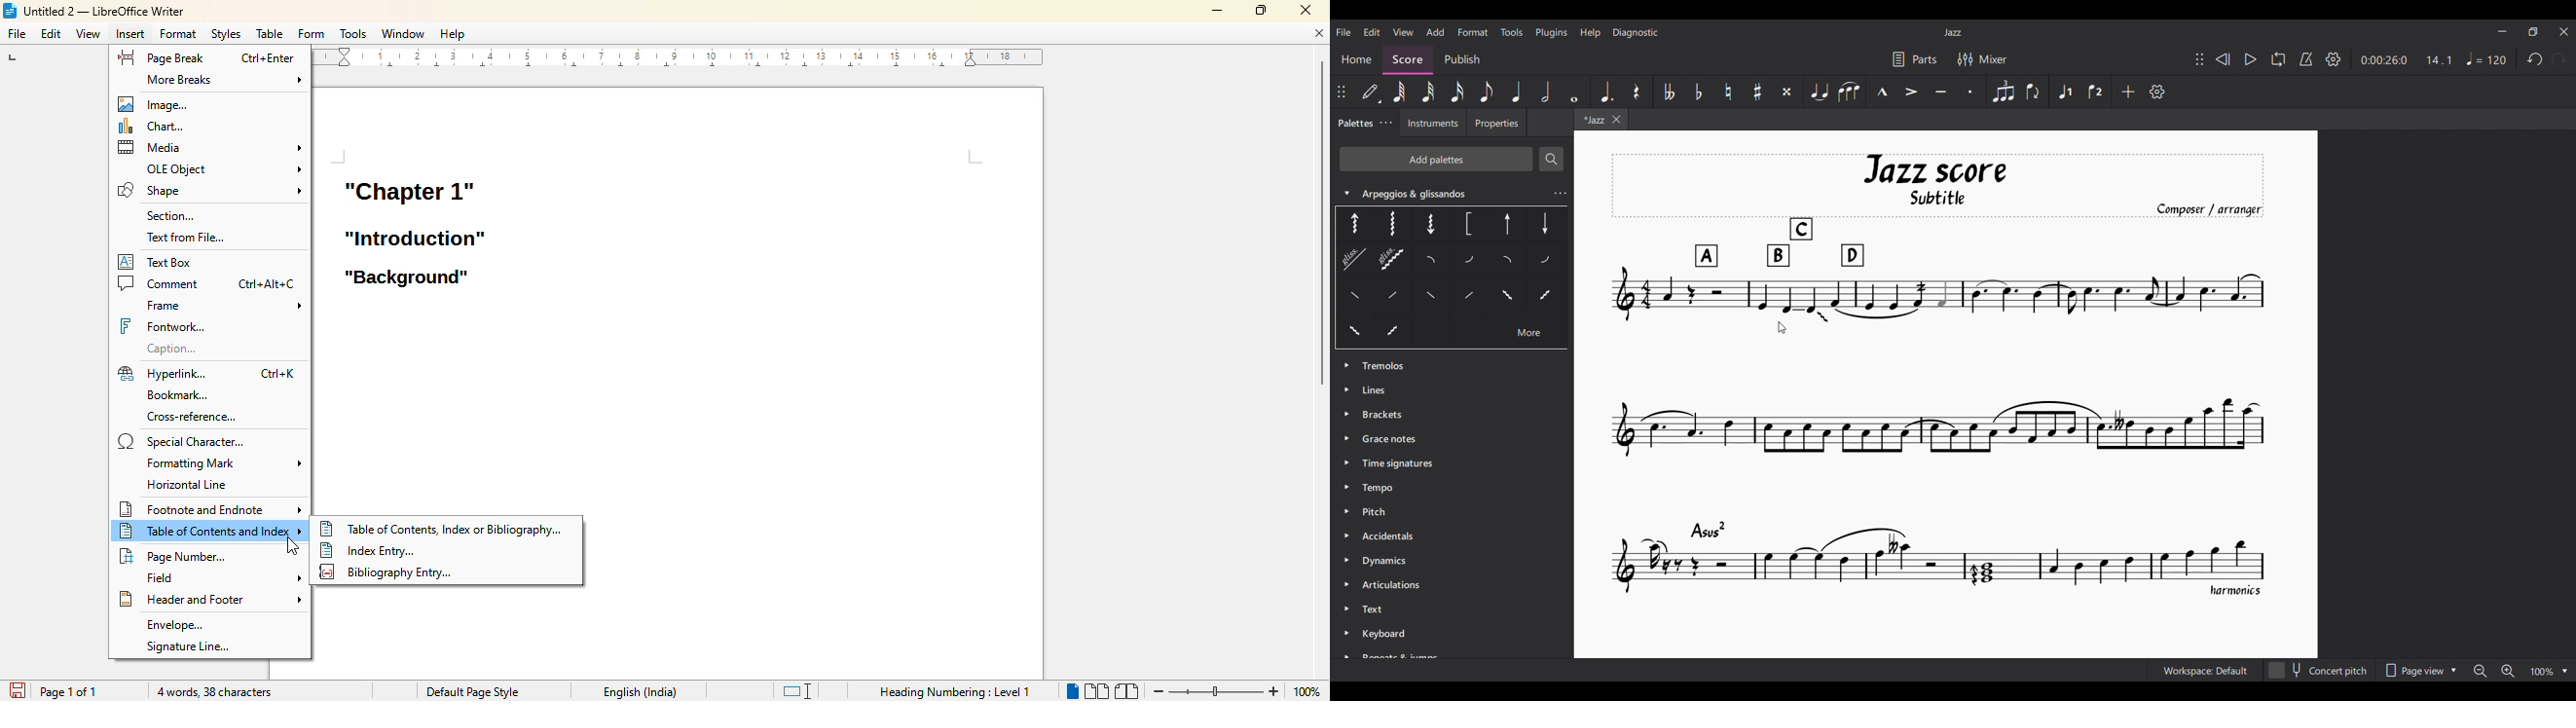  What do you see at coordinates (1399, 299) in the screenshot?
I see `Palate` at bounding box center [1399, 299].